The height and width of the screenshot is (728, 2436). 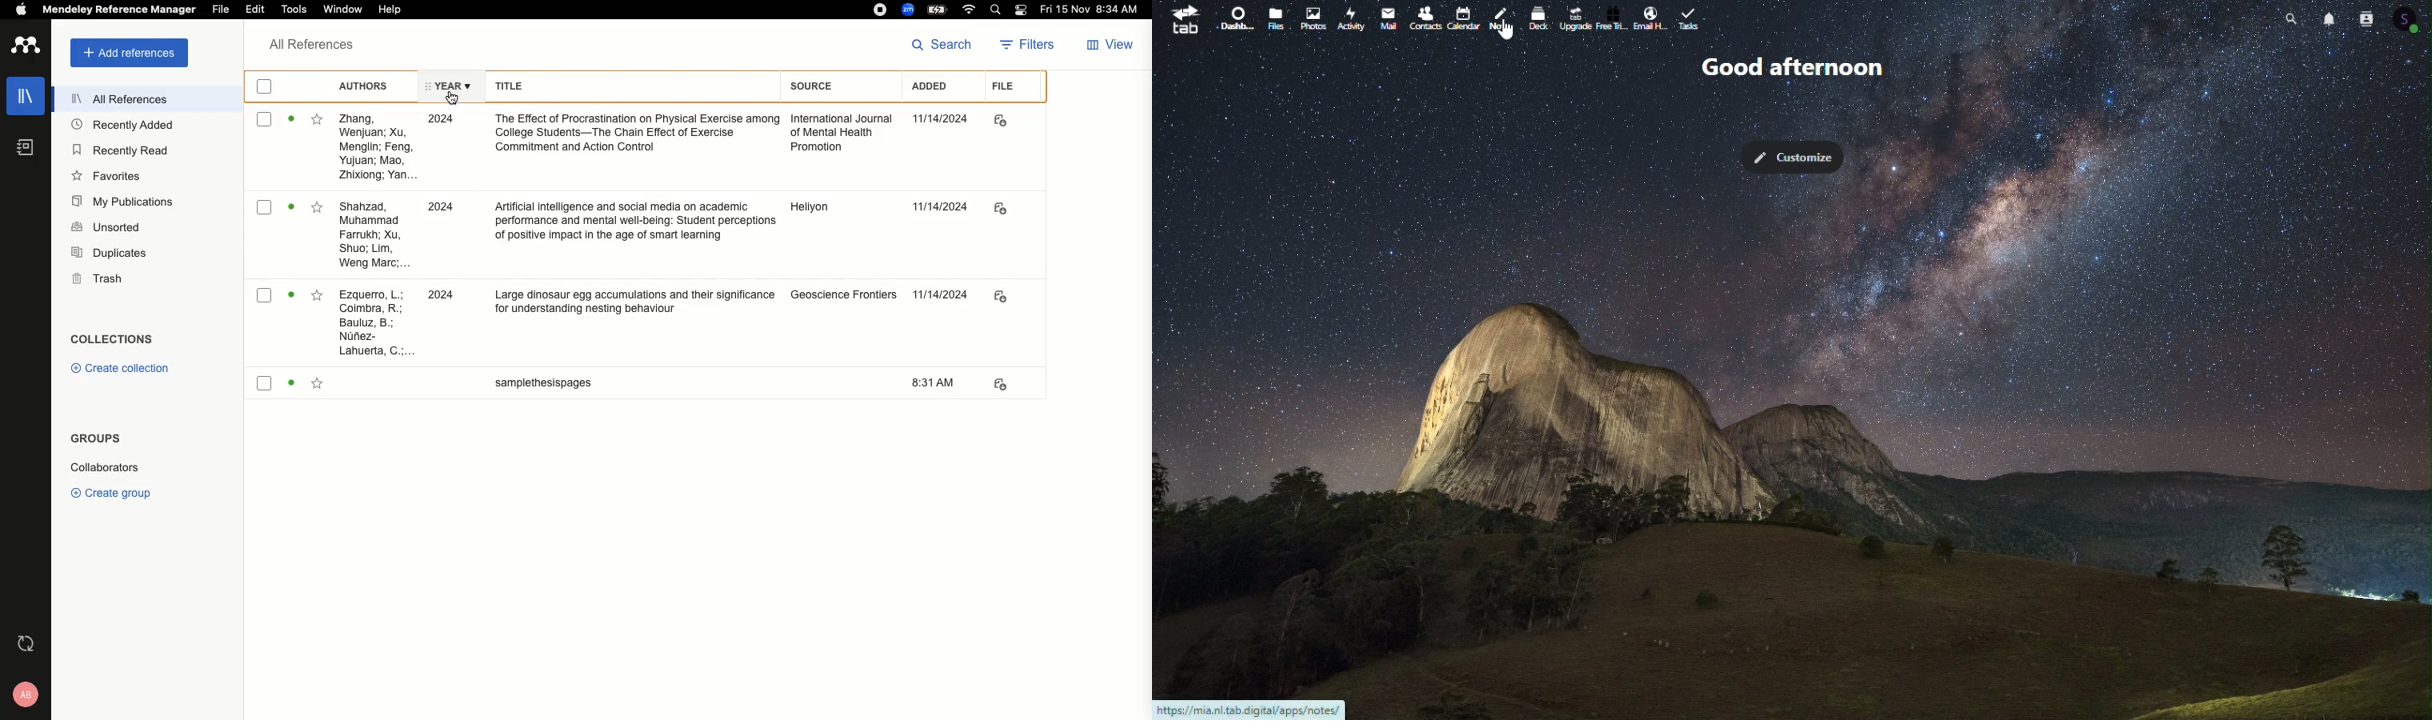 What do you see at coordinates (108, 493) in the screenshot?
I see `Create group` at bounding box center [108, 493].